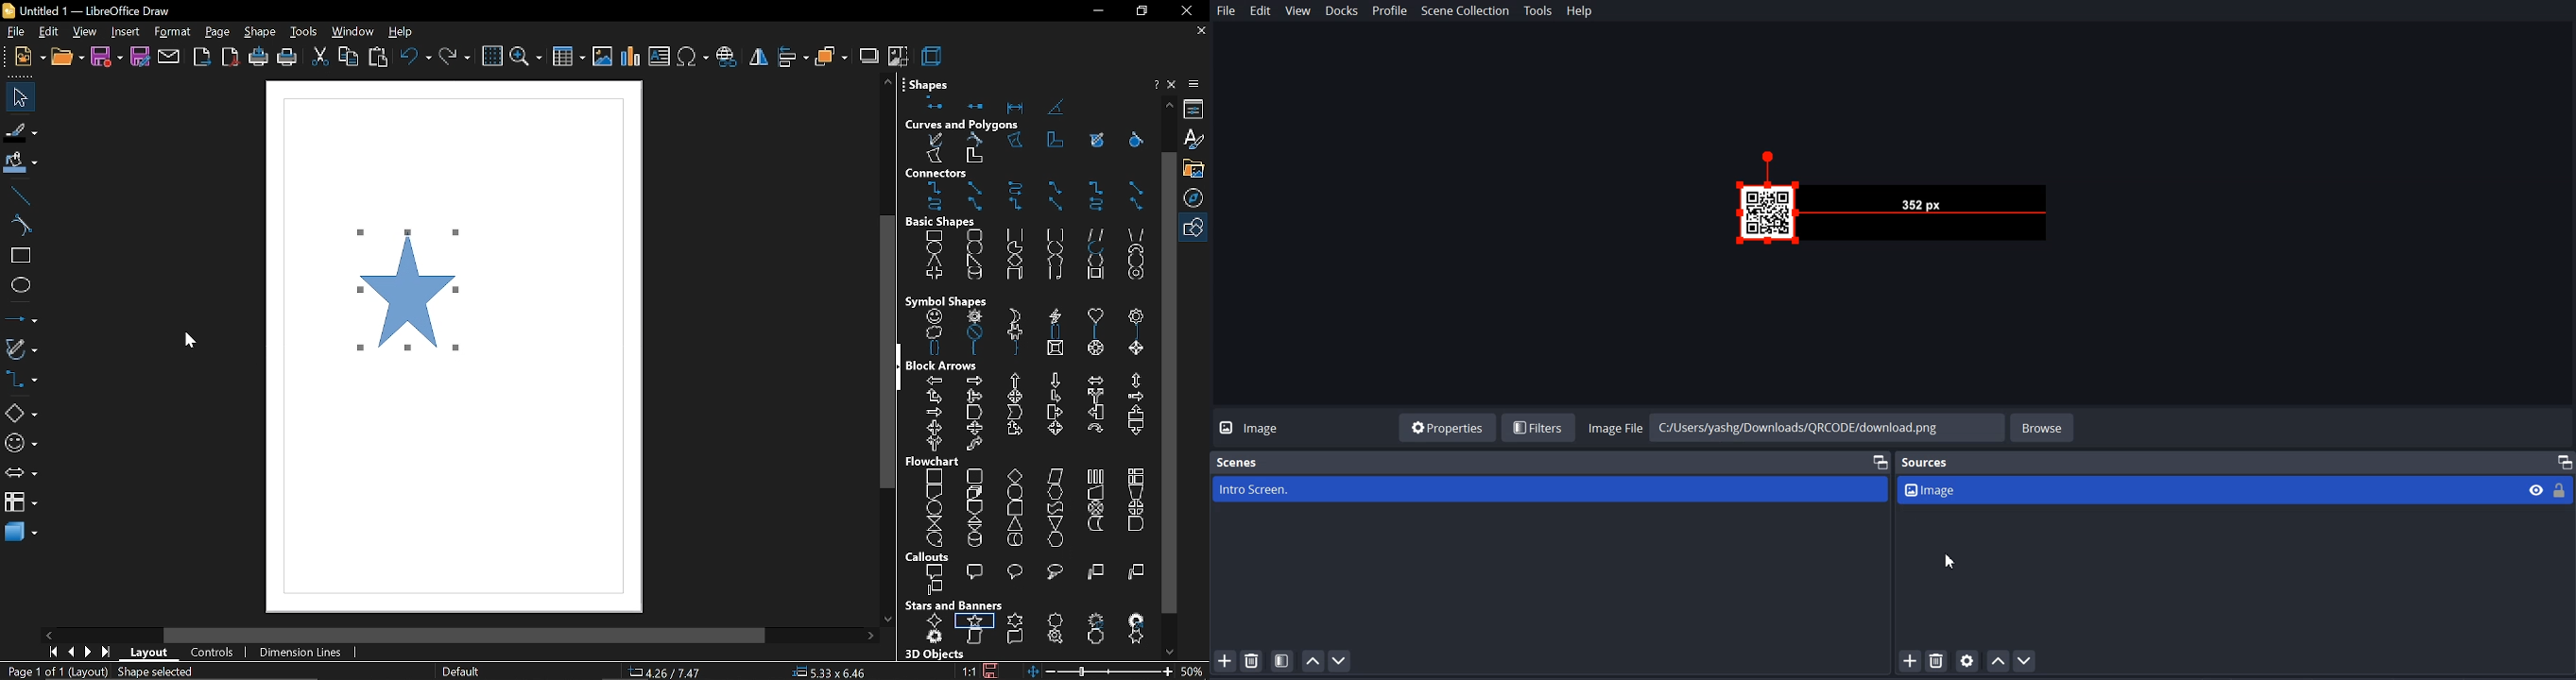  Describe the element at coordinates (930, 83) in the screenshot. I see `shapes` at that location.